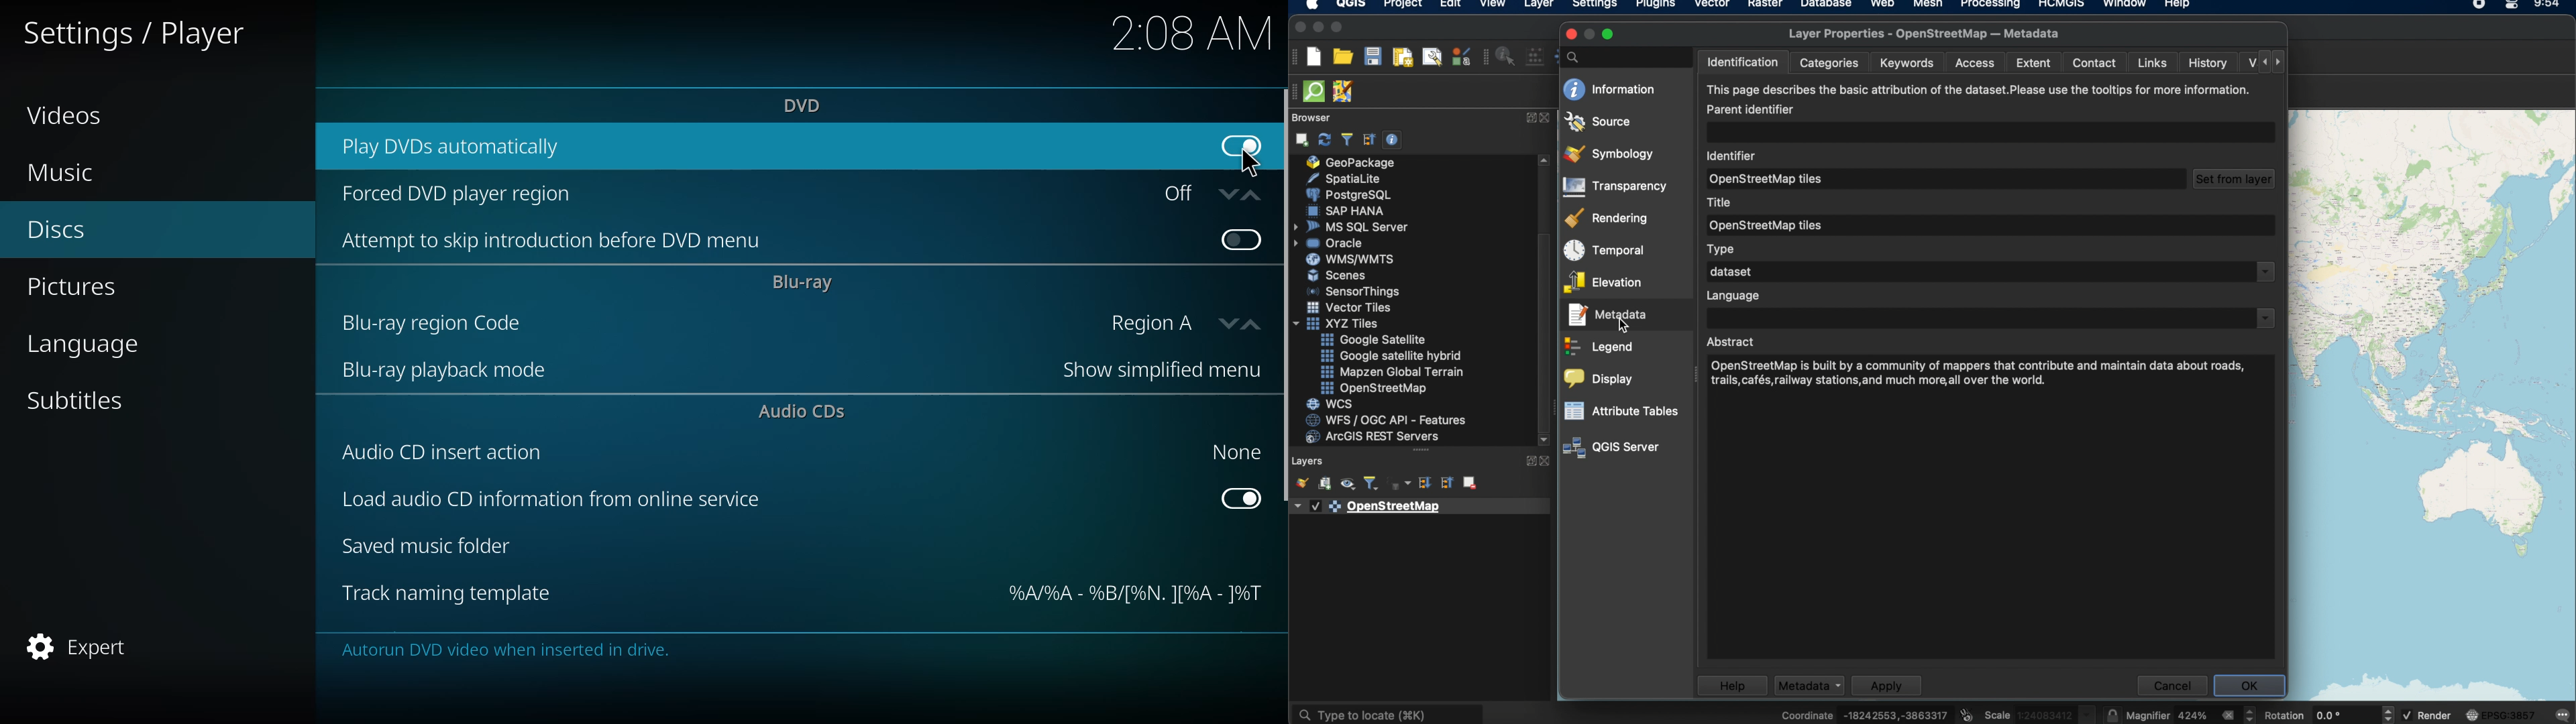  What do you see at coordinates (1992, 5) in the screenshot?
I see `processing` at bounding box center [1992, 5].